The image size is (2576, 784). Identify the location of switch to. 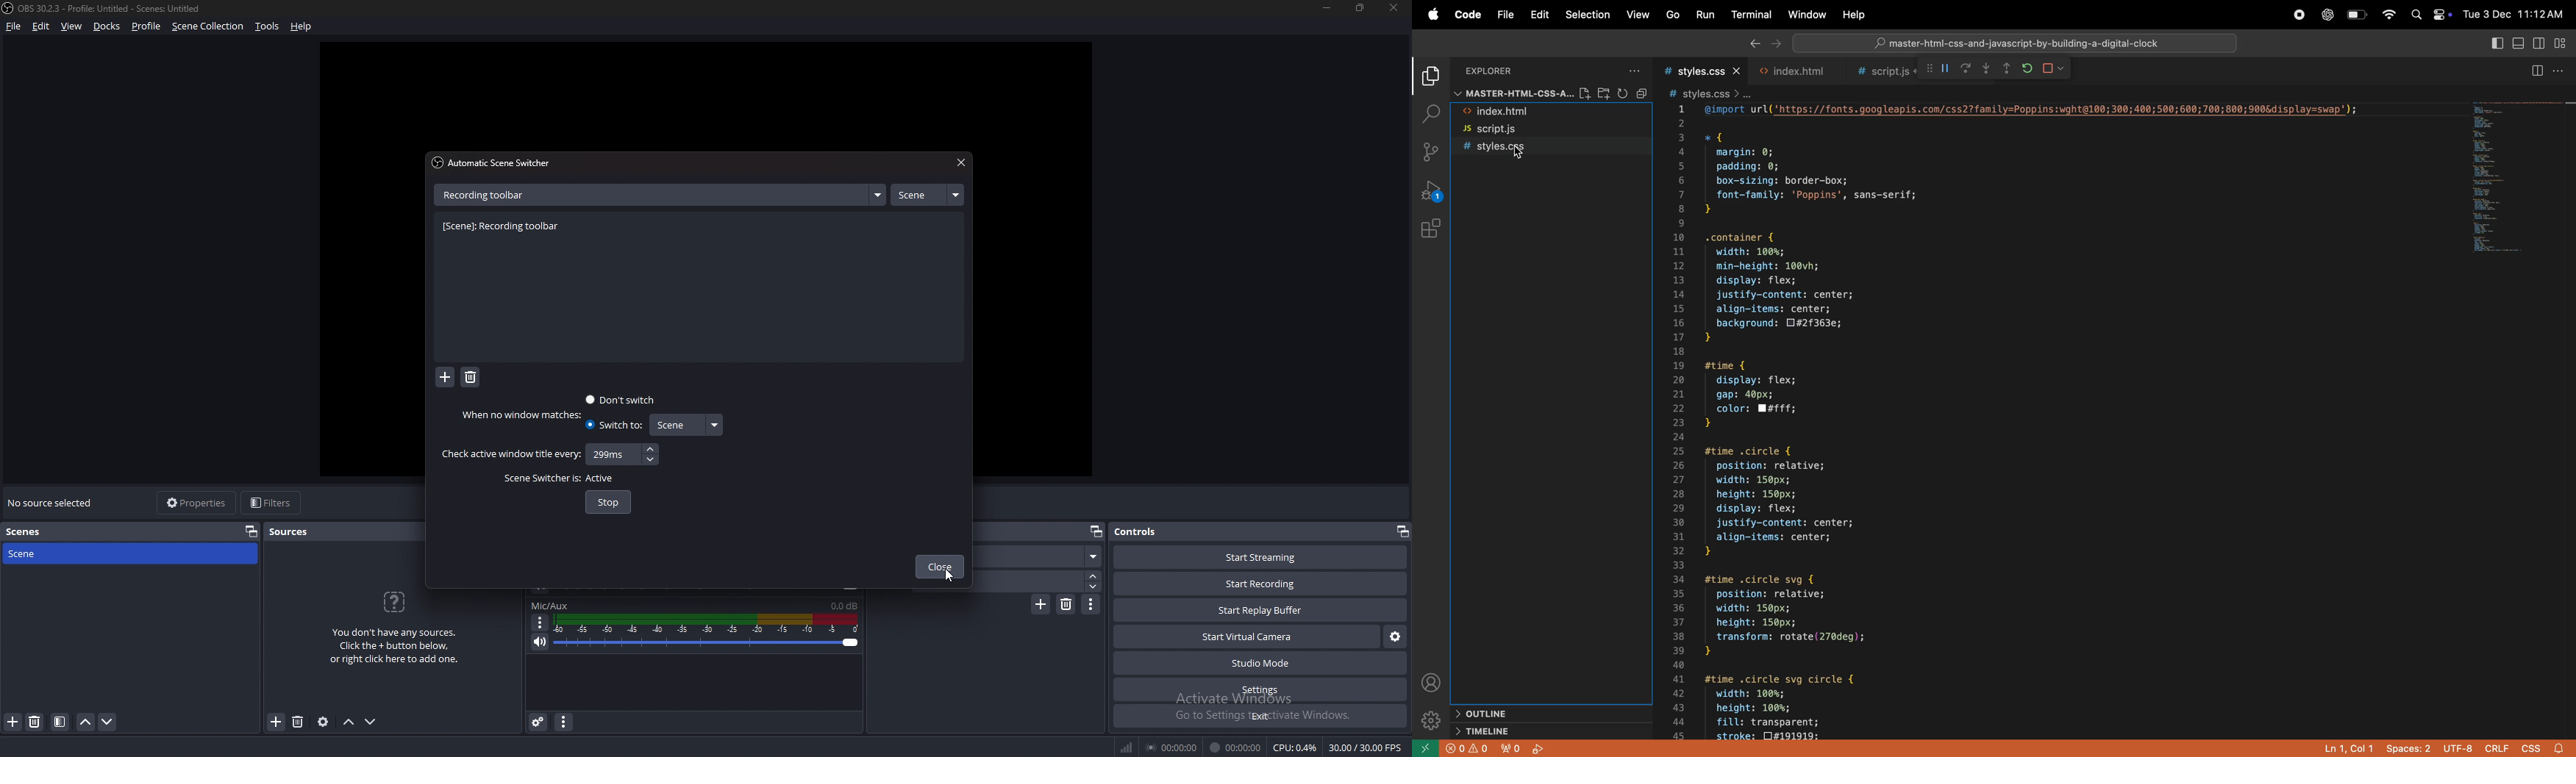
(613, 425).